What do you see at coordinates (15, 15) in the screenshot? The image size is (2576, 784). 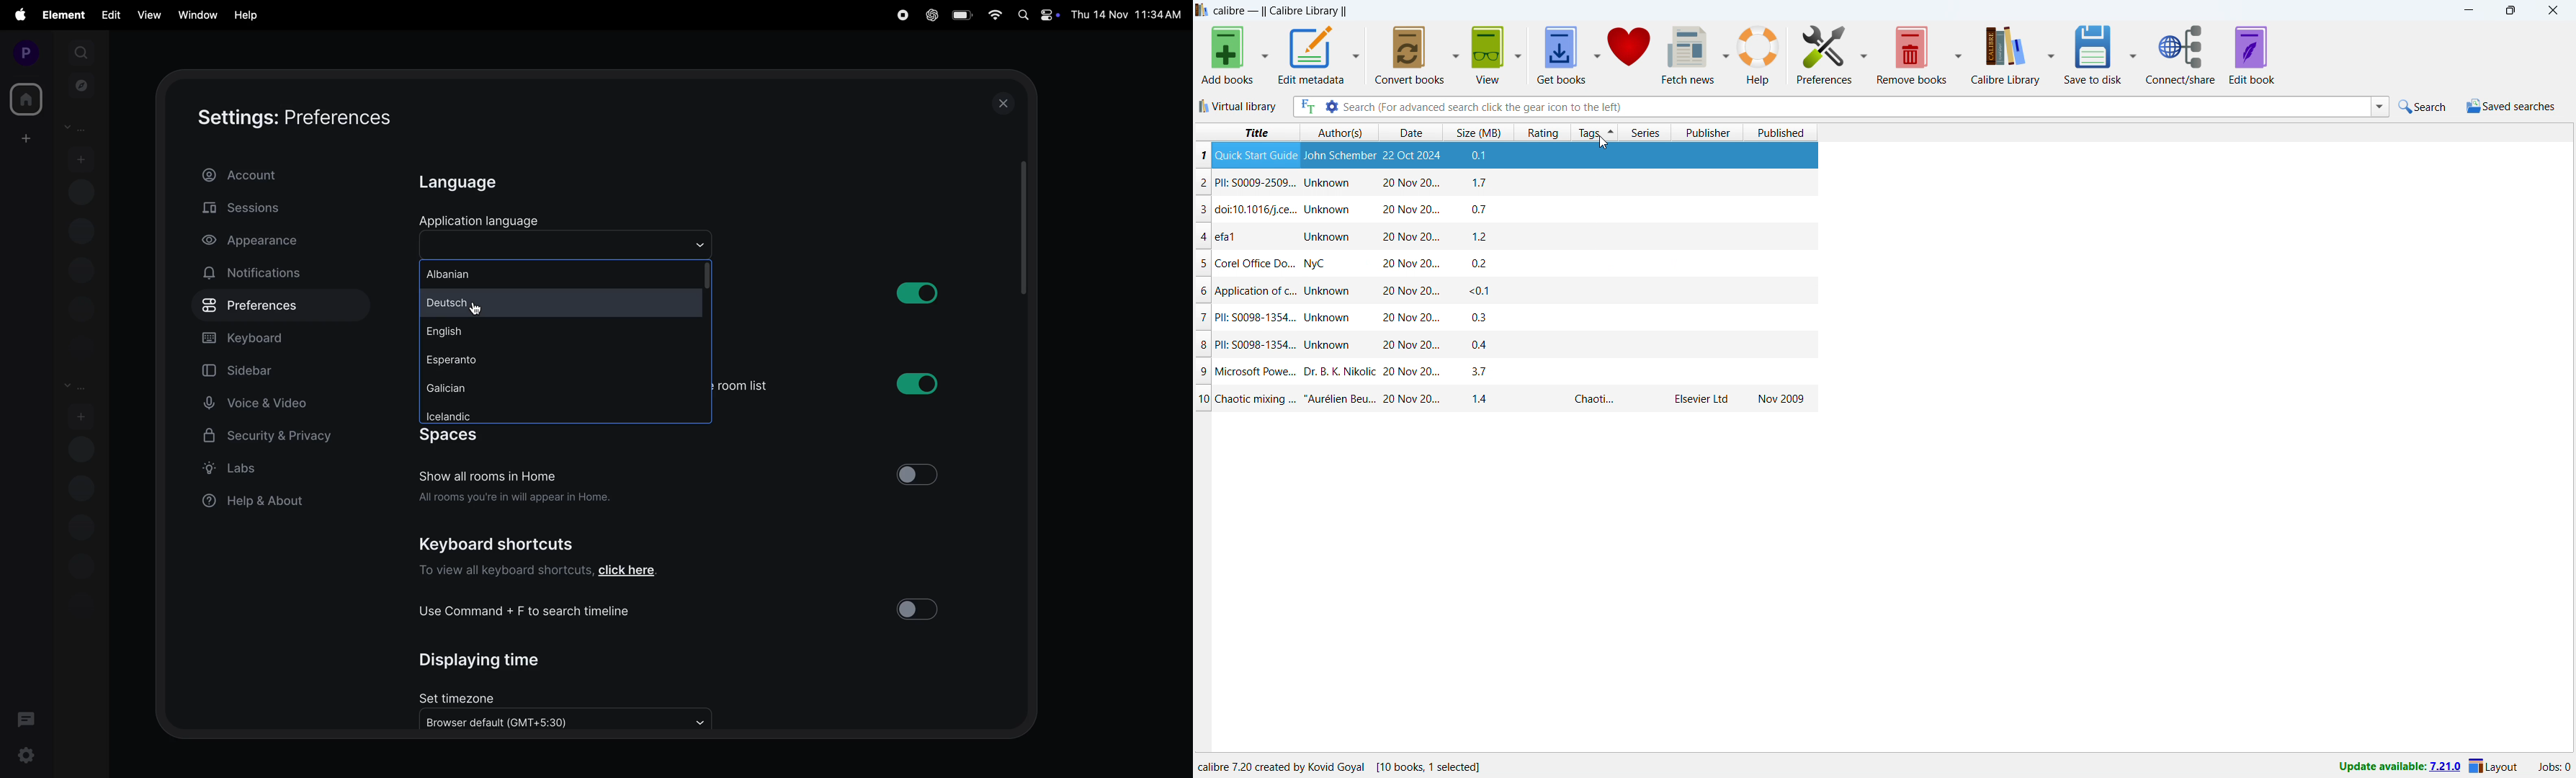 I see `apple menu` at bounding box center [15, 15].